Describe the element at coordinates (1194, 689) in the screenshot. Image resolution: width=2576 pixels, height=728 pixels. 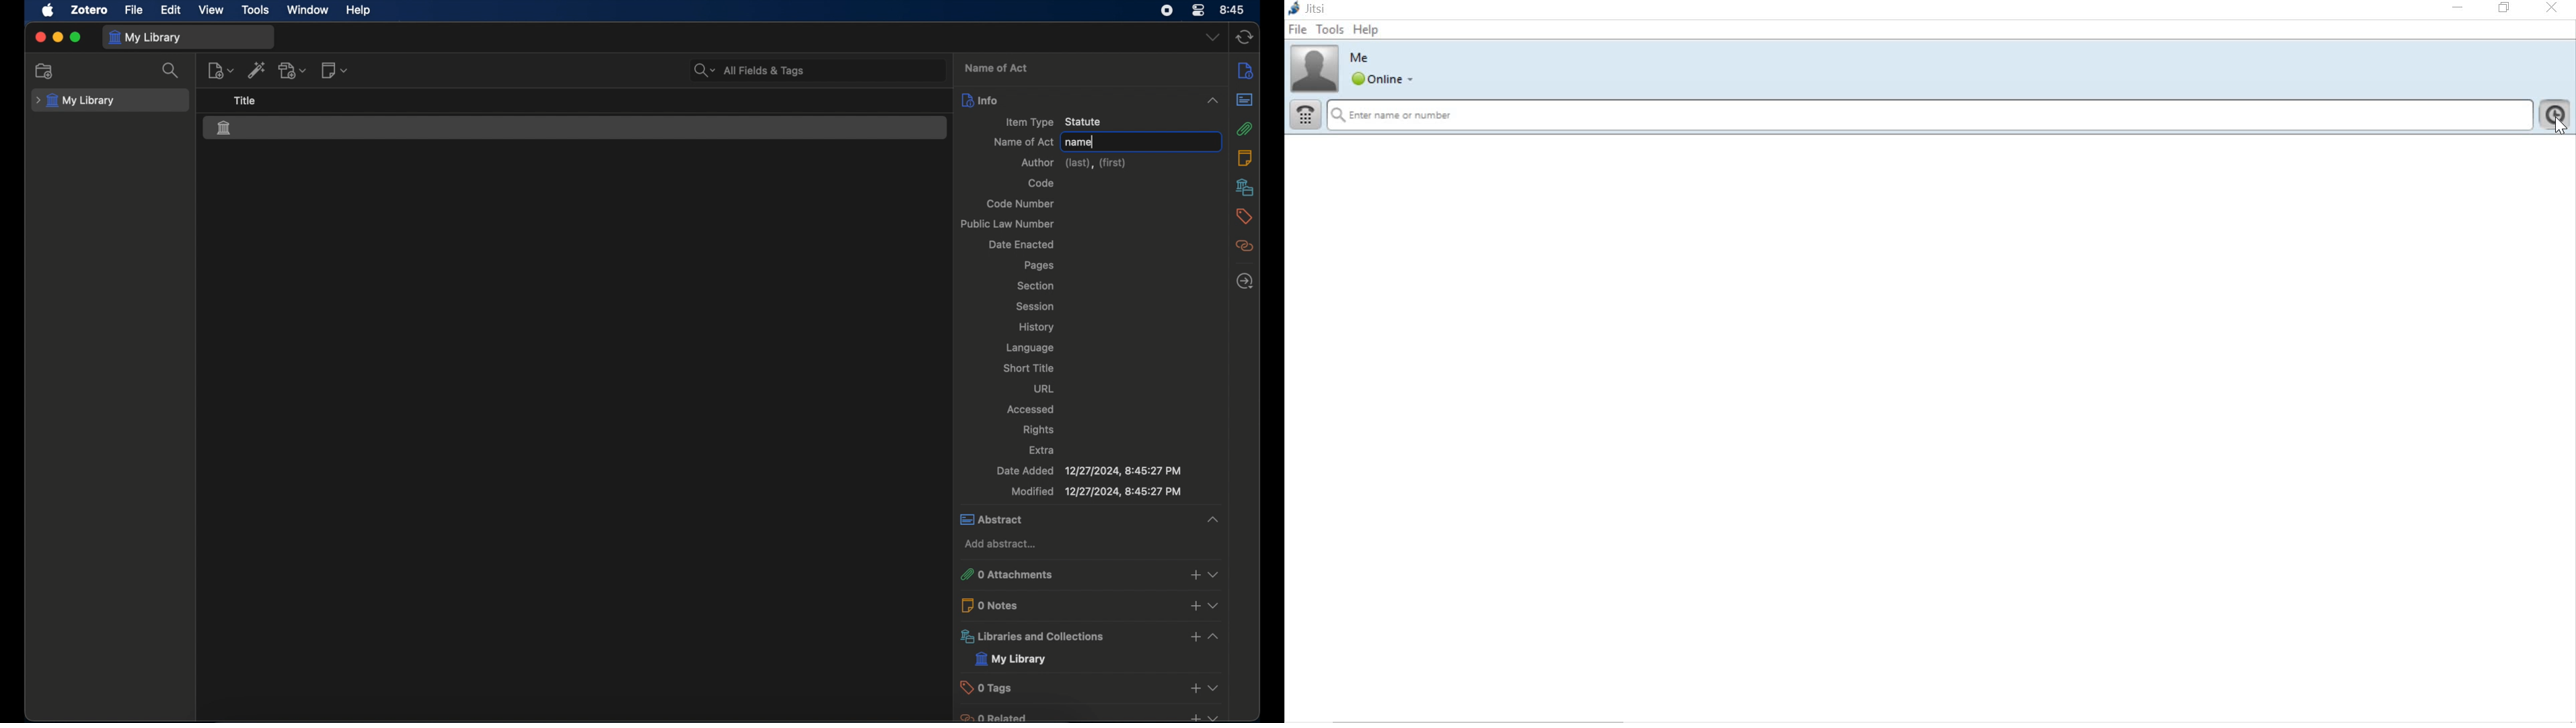
I see `add tags` at that location.